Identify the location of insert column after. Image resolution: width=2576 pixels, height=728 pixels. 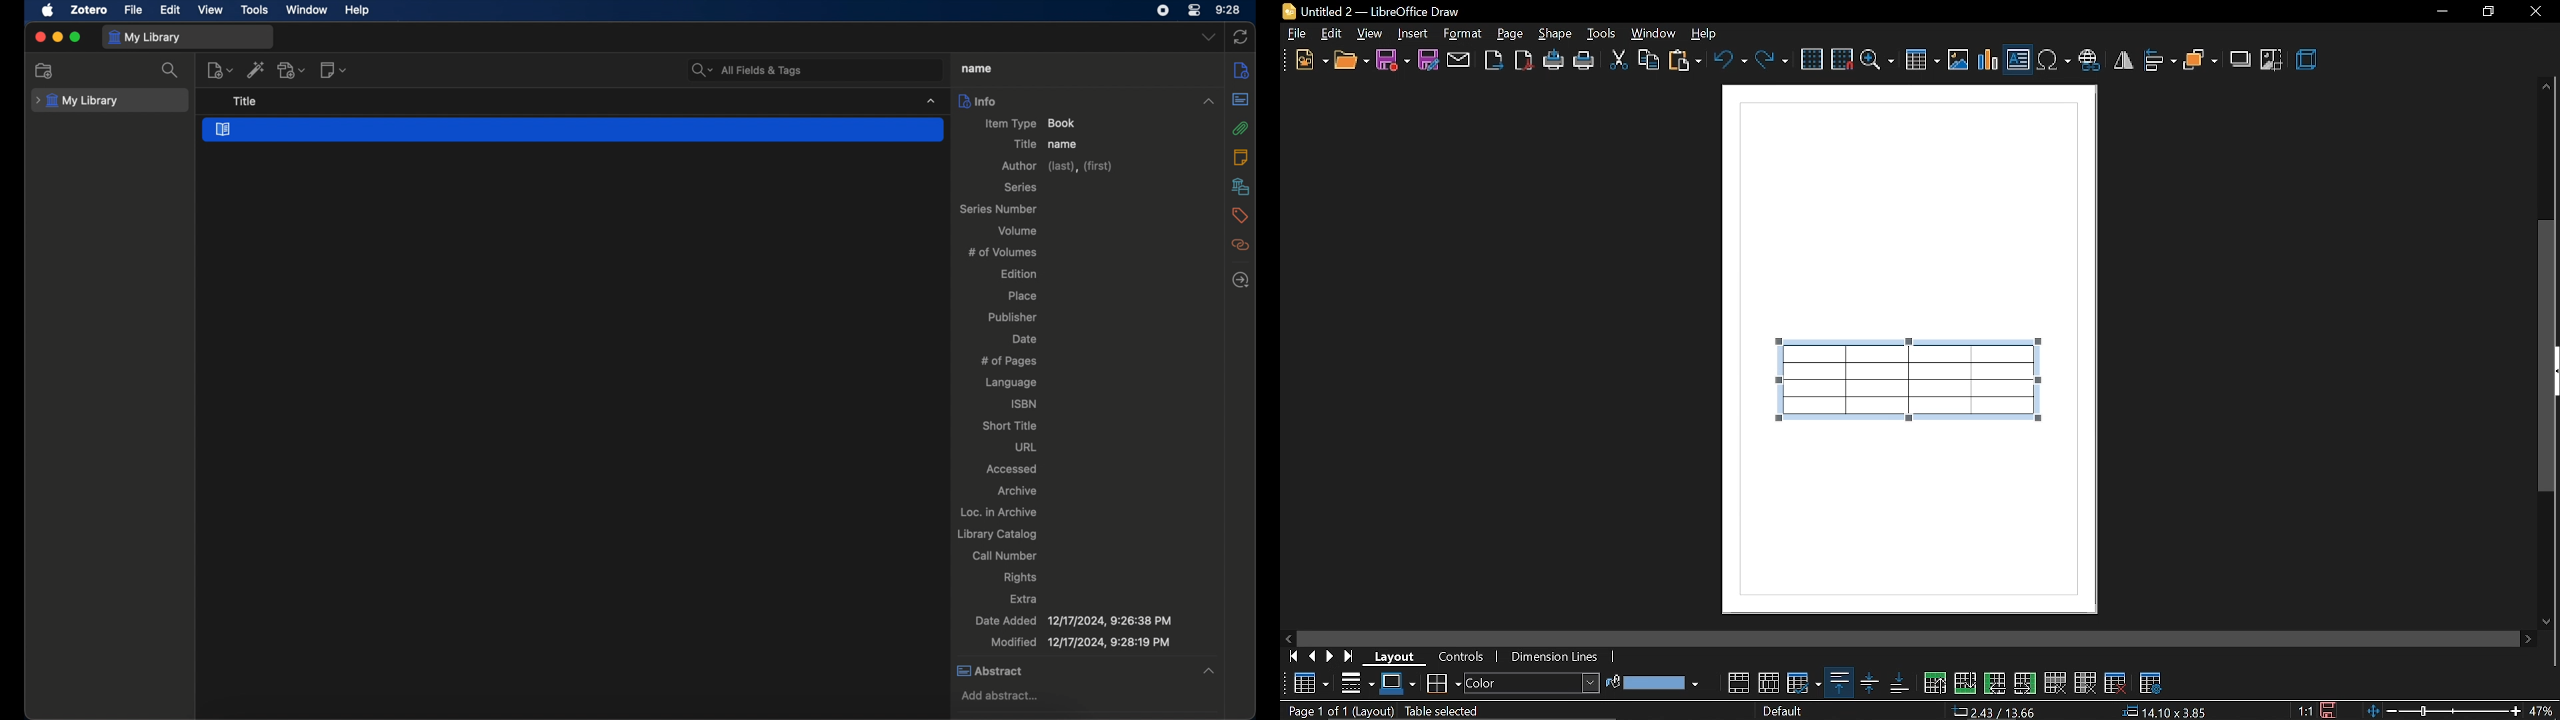
(2027, 681).